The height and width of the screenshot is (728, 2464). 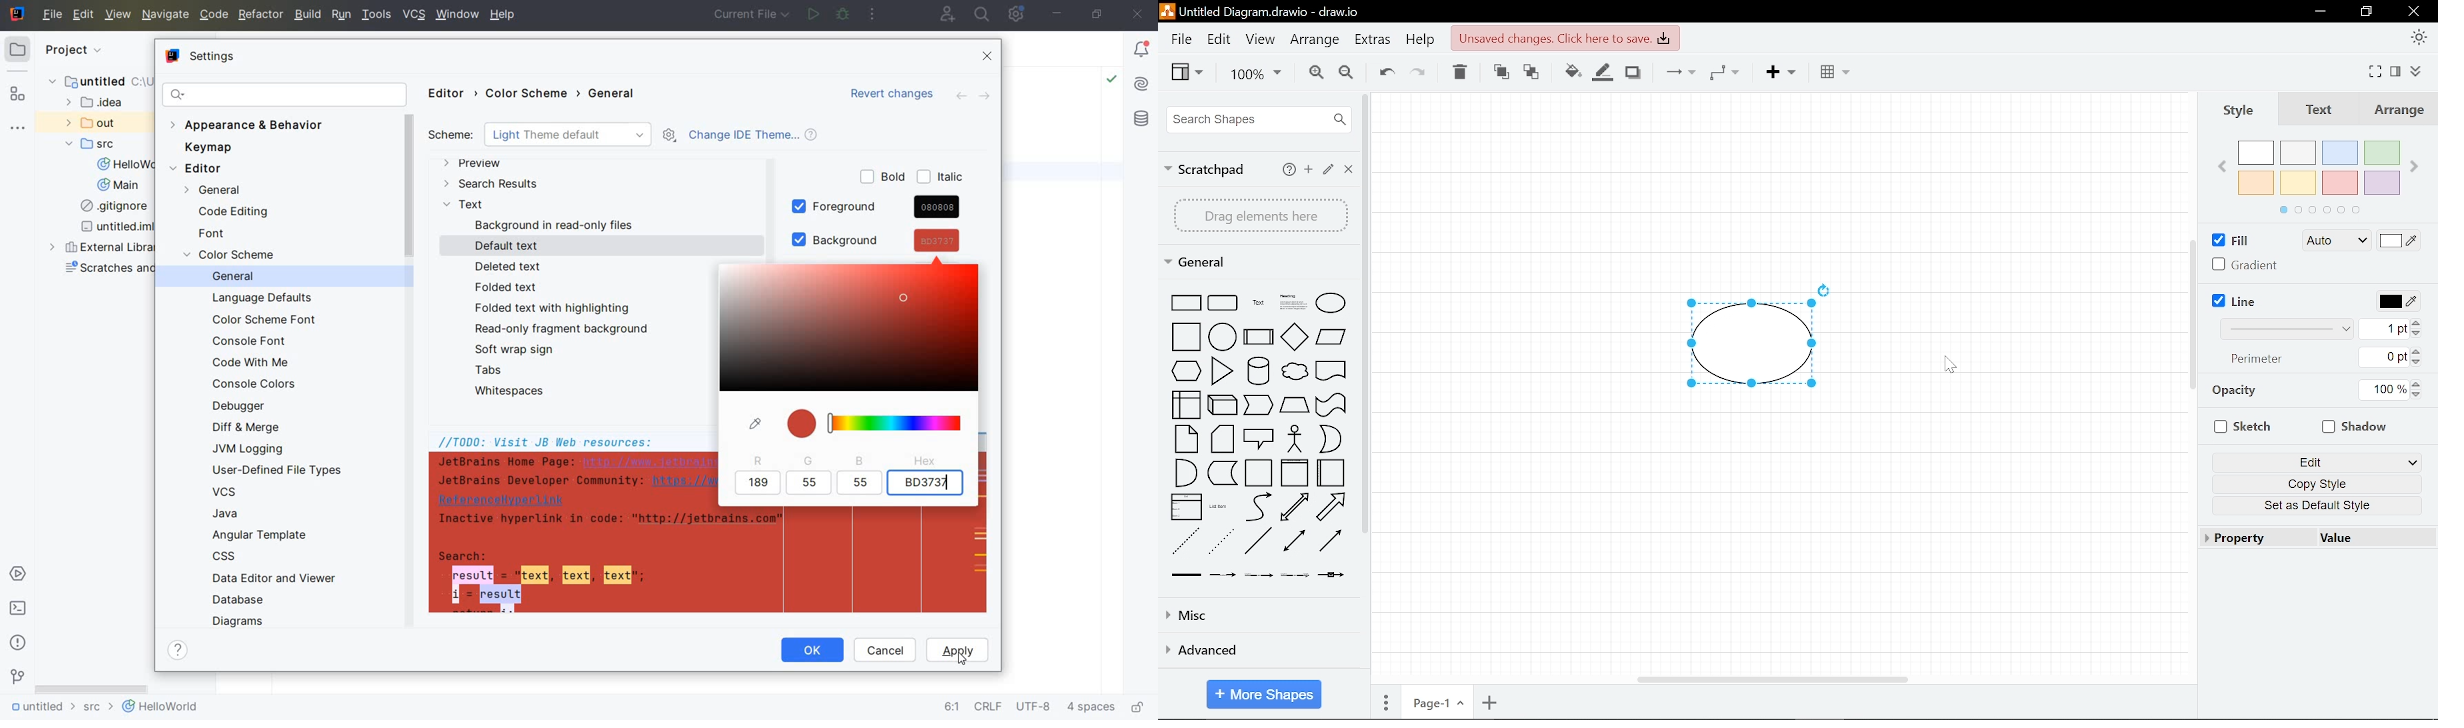 What do you see at coordinates (226, 492) in the screenshot?
I see `VCS` at bounding box center [226, 492].